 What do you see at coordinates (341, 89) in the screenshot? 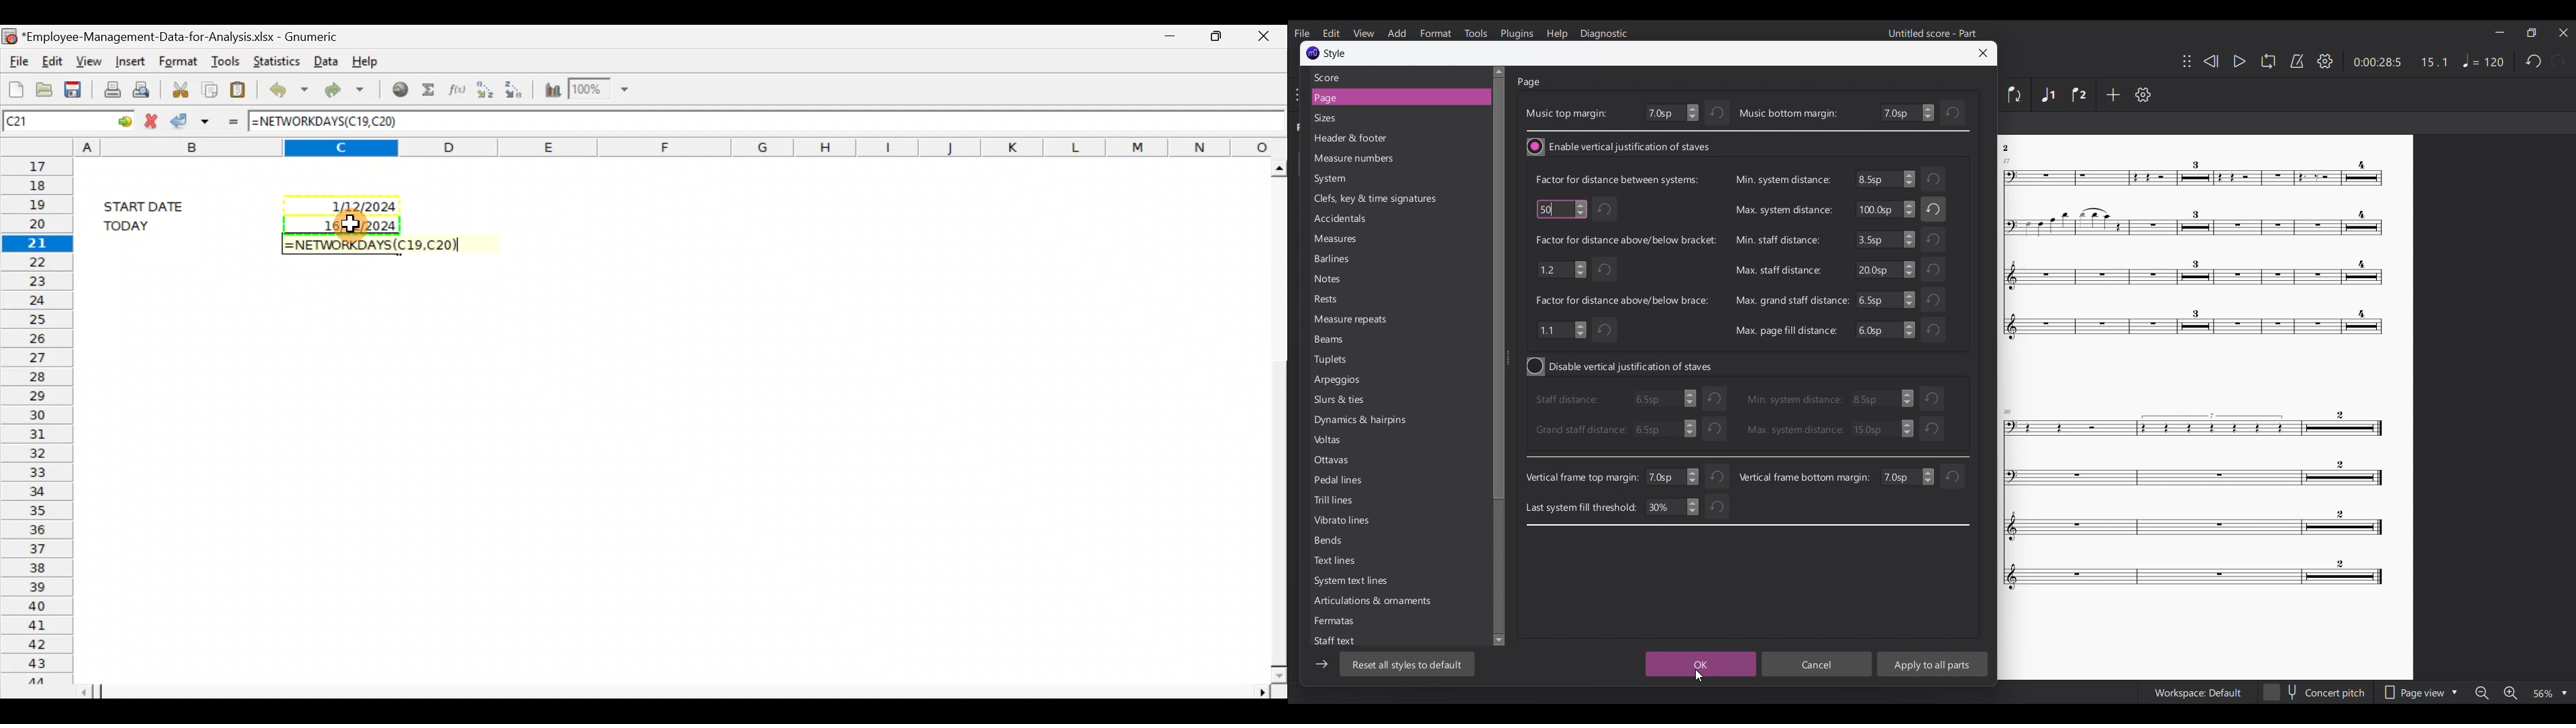
I see `Redo undone action` at bounding box center [341, 89].